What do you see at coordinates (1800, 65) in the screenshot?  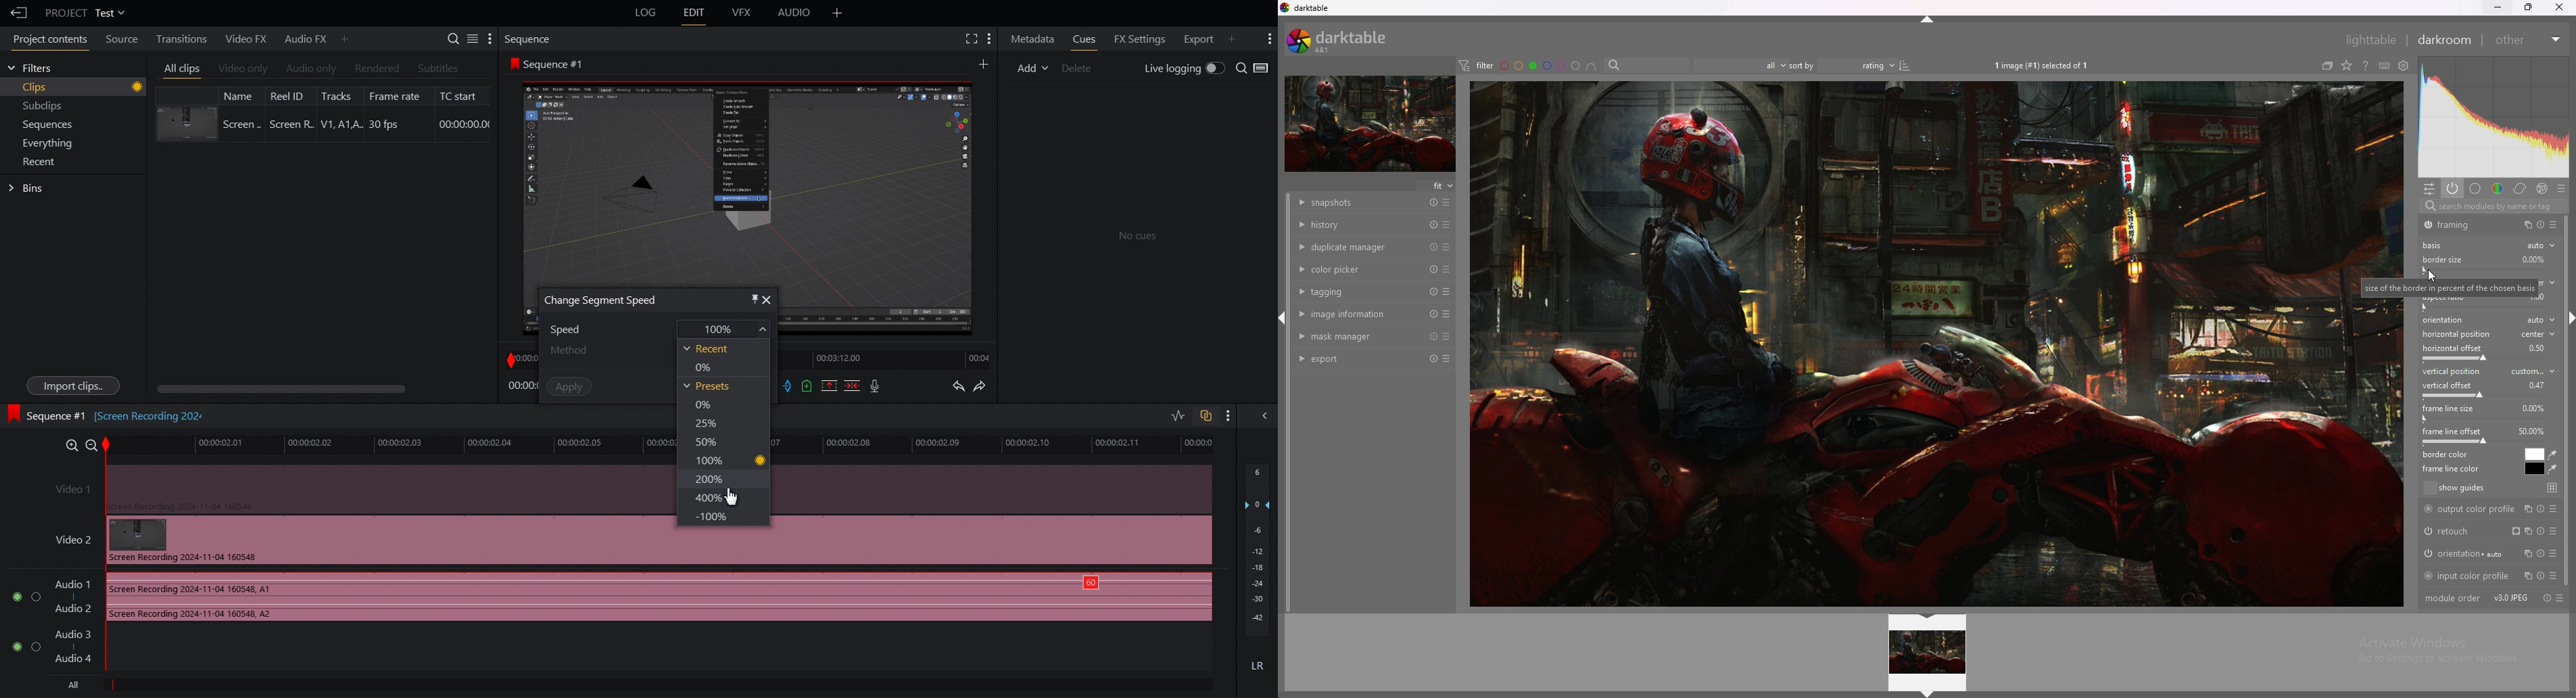 I see `sort by` at bounding box center [1800, 65].